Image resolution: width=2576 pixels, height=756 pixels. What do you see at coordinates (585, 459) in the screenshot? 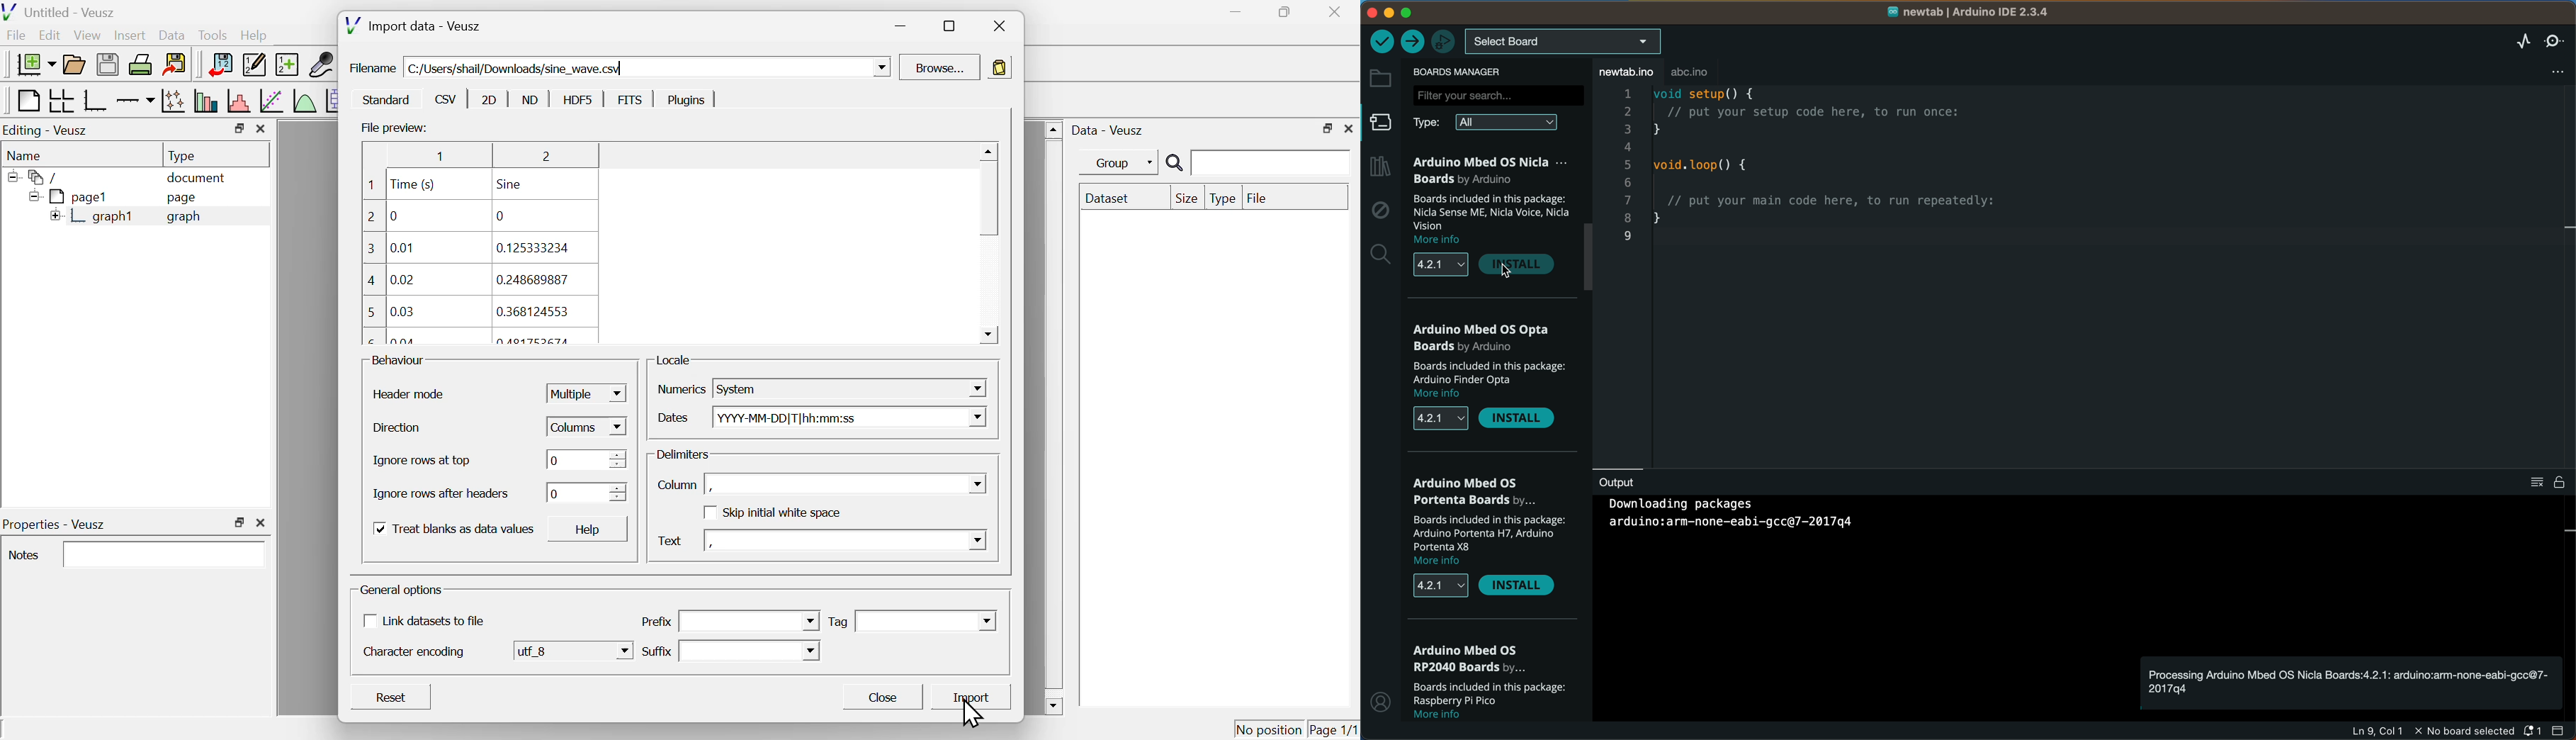
I see `0` at bounding box center [585, 459].